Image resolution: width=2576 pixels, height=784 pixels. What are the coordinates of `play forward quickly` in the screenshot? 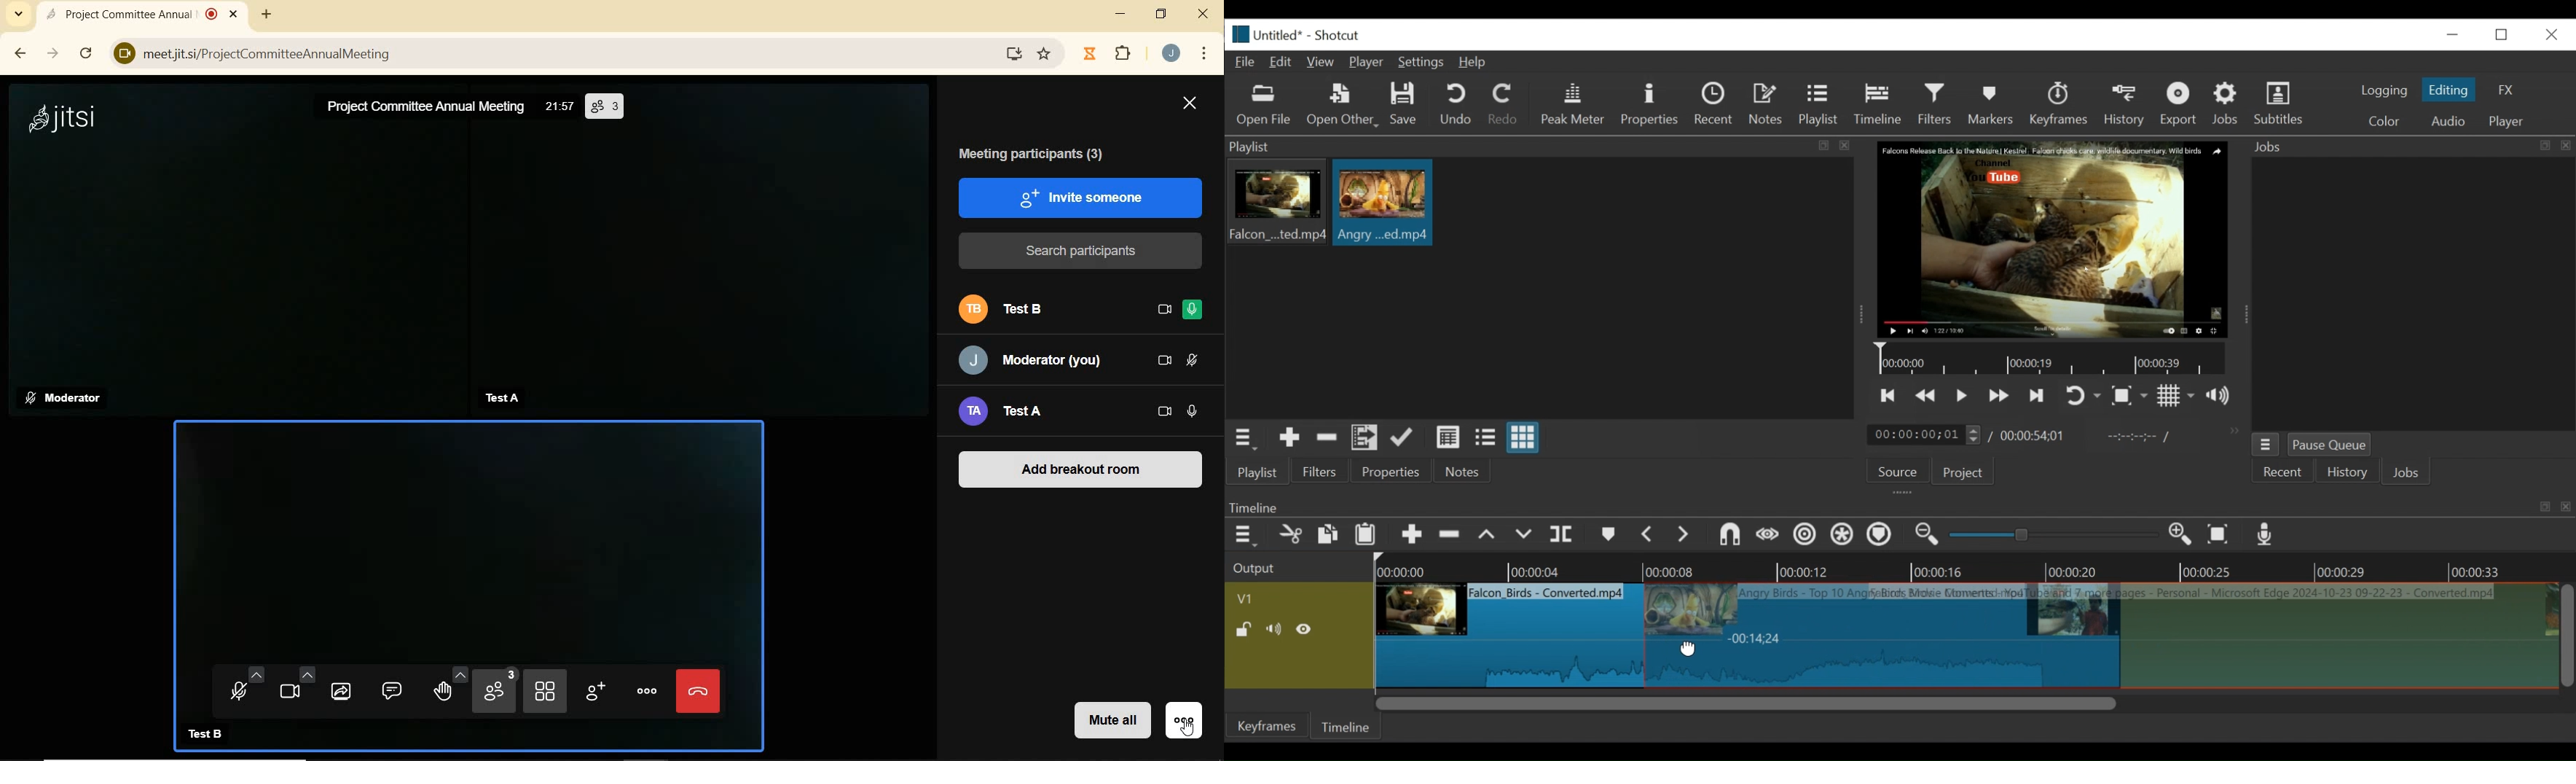 It's located at (2001, 397).